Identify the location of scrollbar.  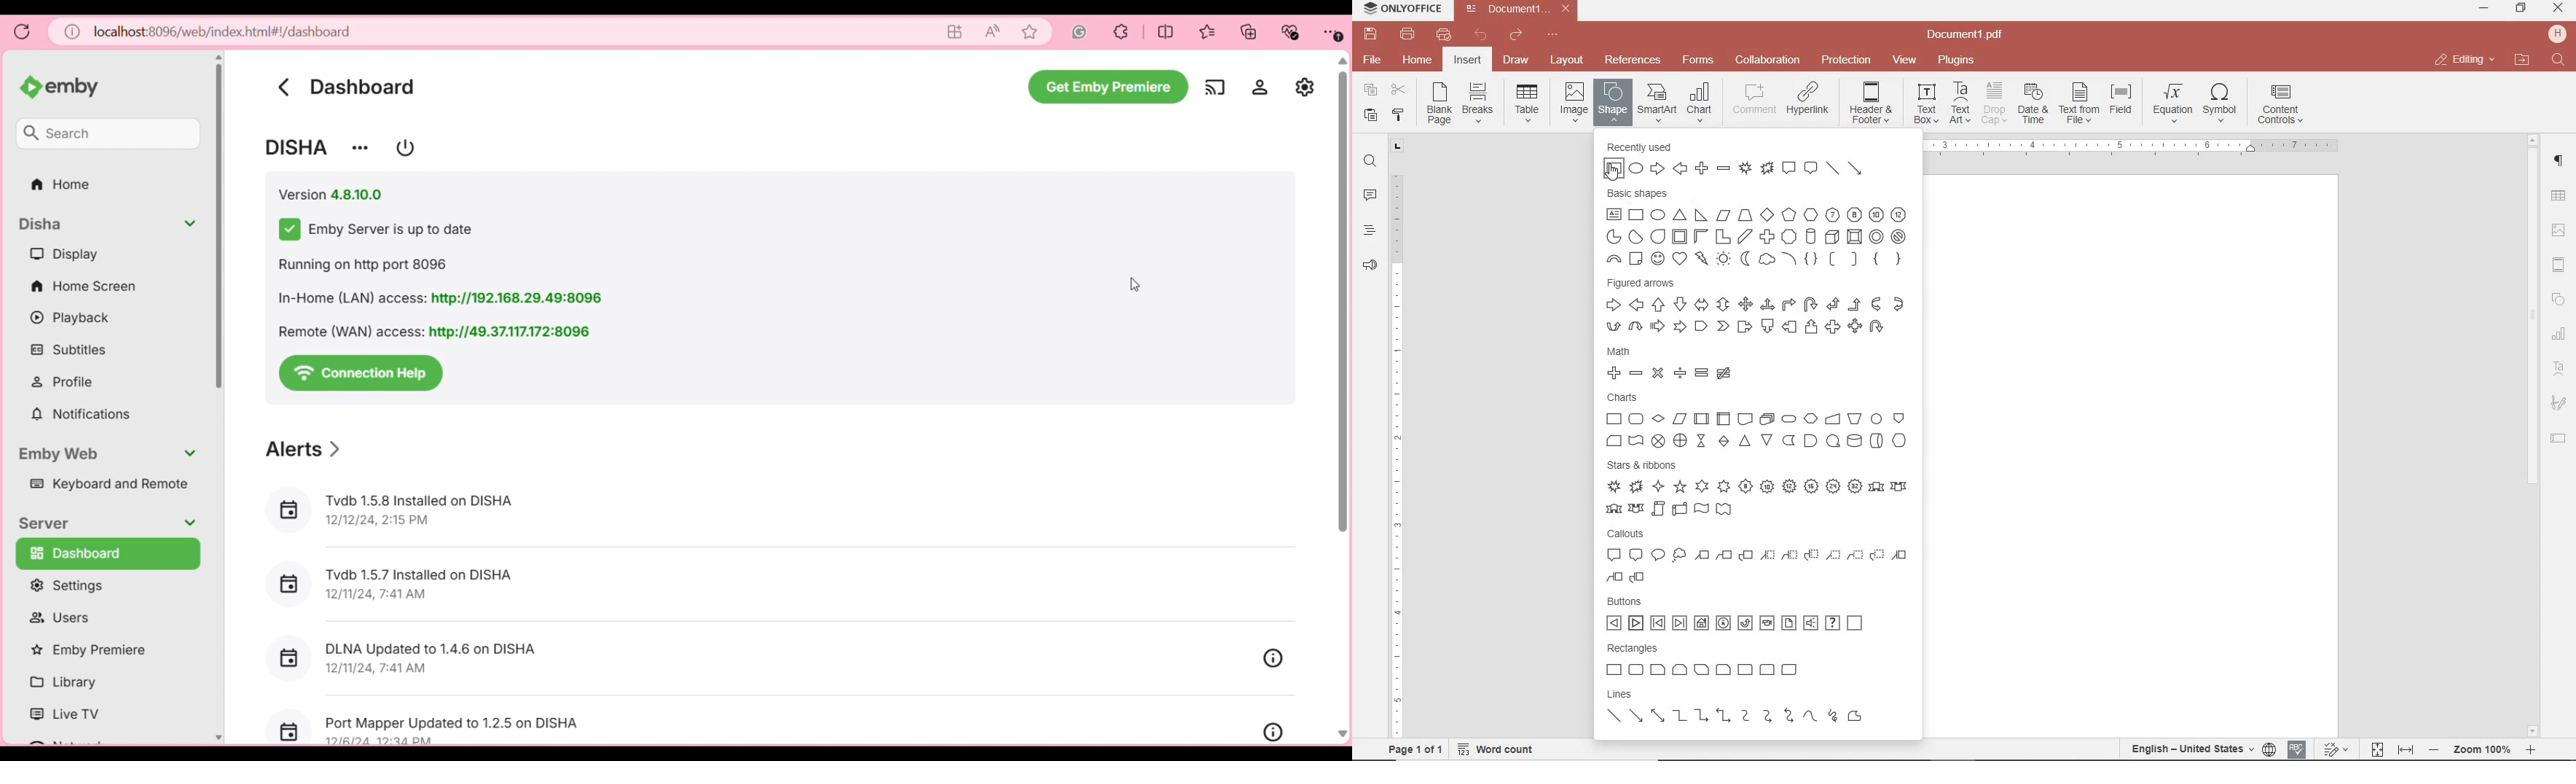
(2530, 435).